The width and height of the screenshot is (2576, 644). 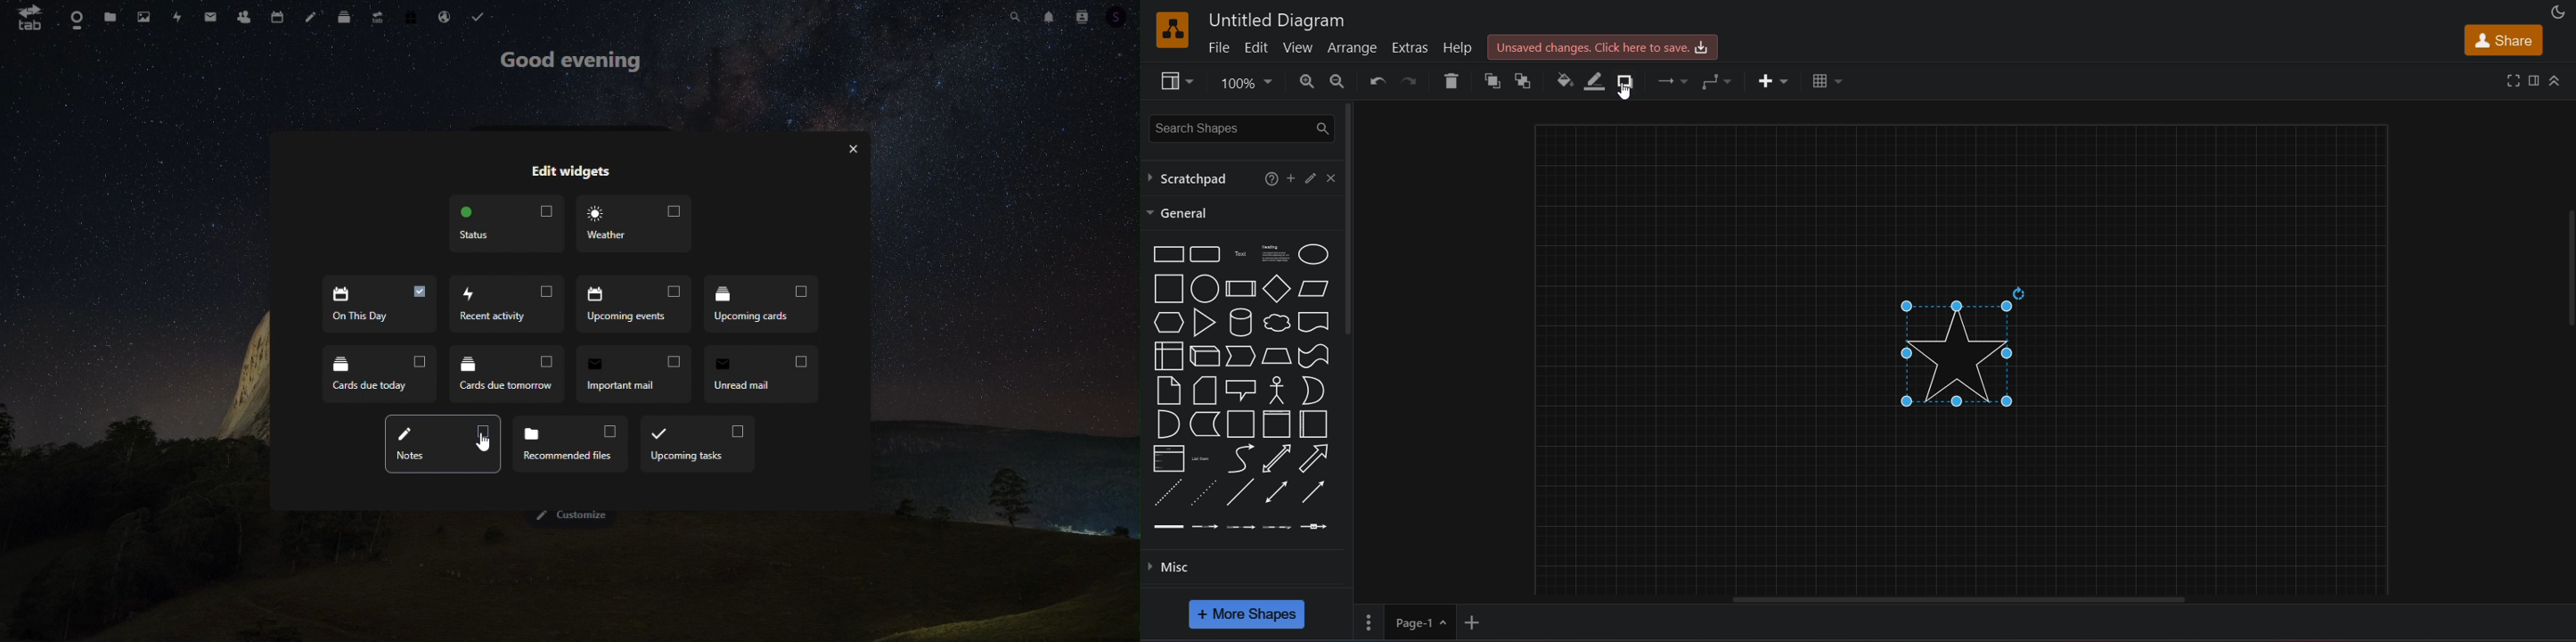 What do you see at coordinates (511, 373) in the screenshot?
I see `Important mail` at bounding box center [511, 373].